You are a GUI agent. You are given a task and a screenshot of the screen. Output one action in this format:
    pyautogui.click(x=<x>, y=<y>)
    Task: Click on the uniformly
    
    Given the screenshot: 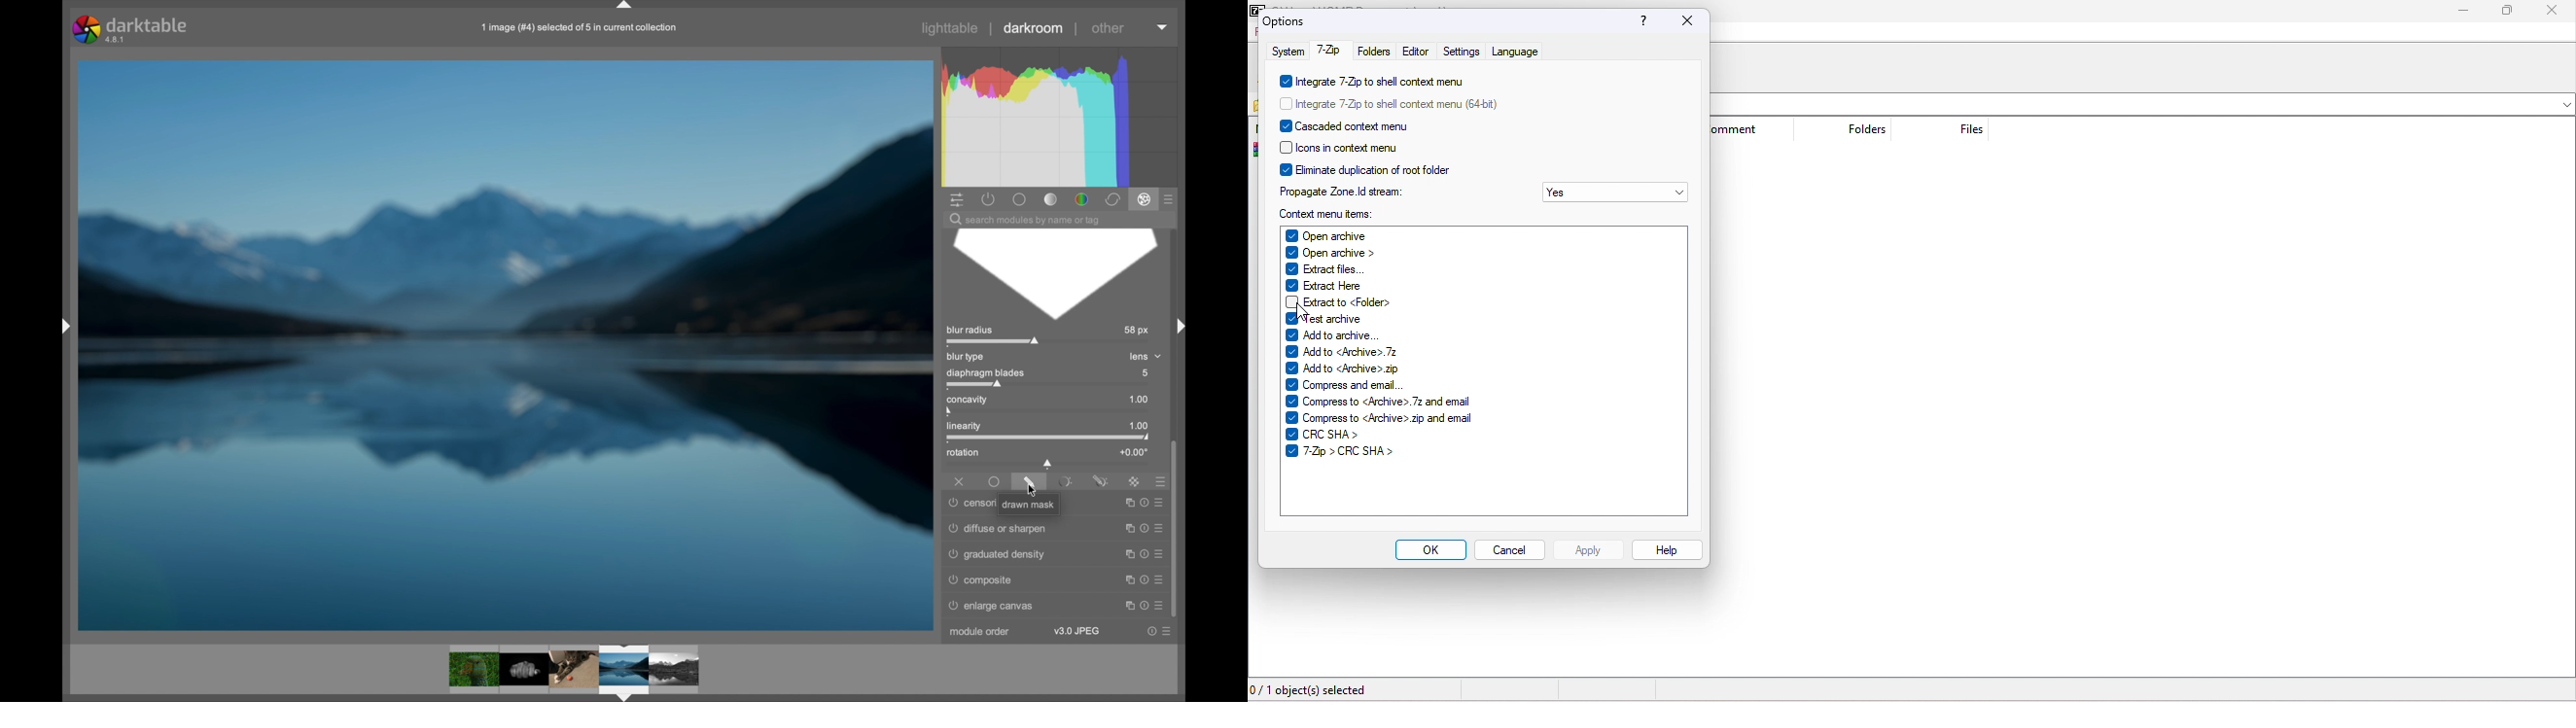 What is the action you would take?
    pyautogui.click(x=995, y=482)
    